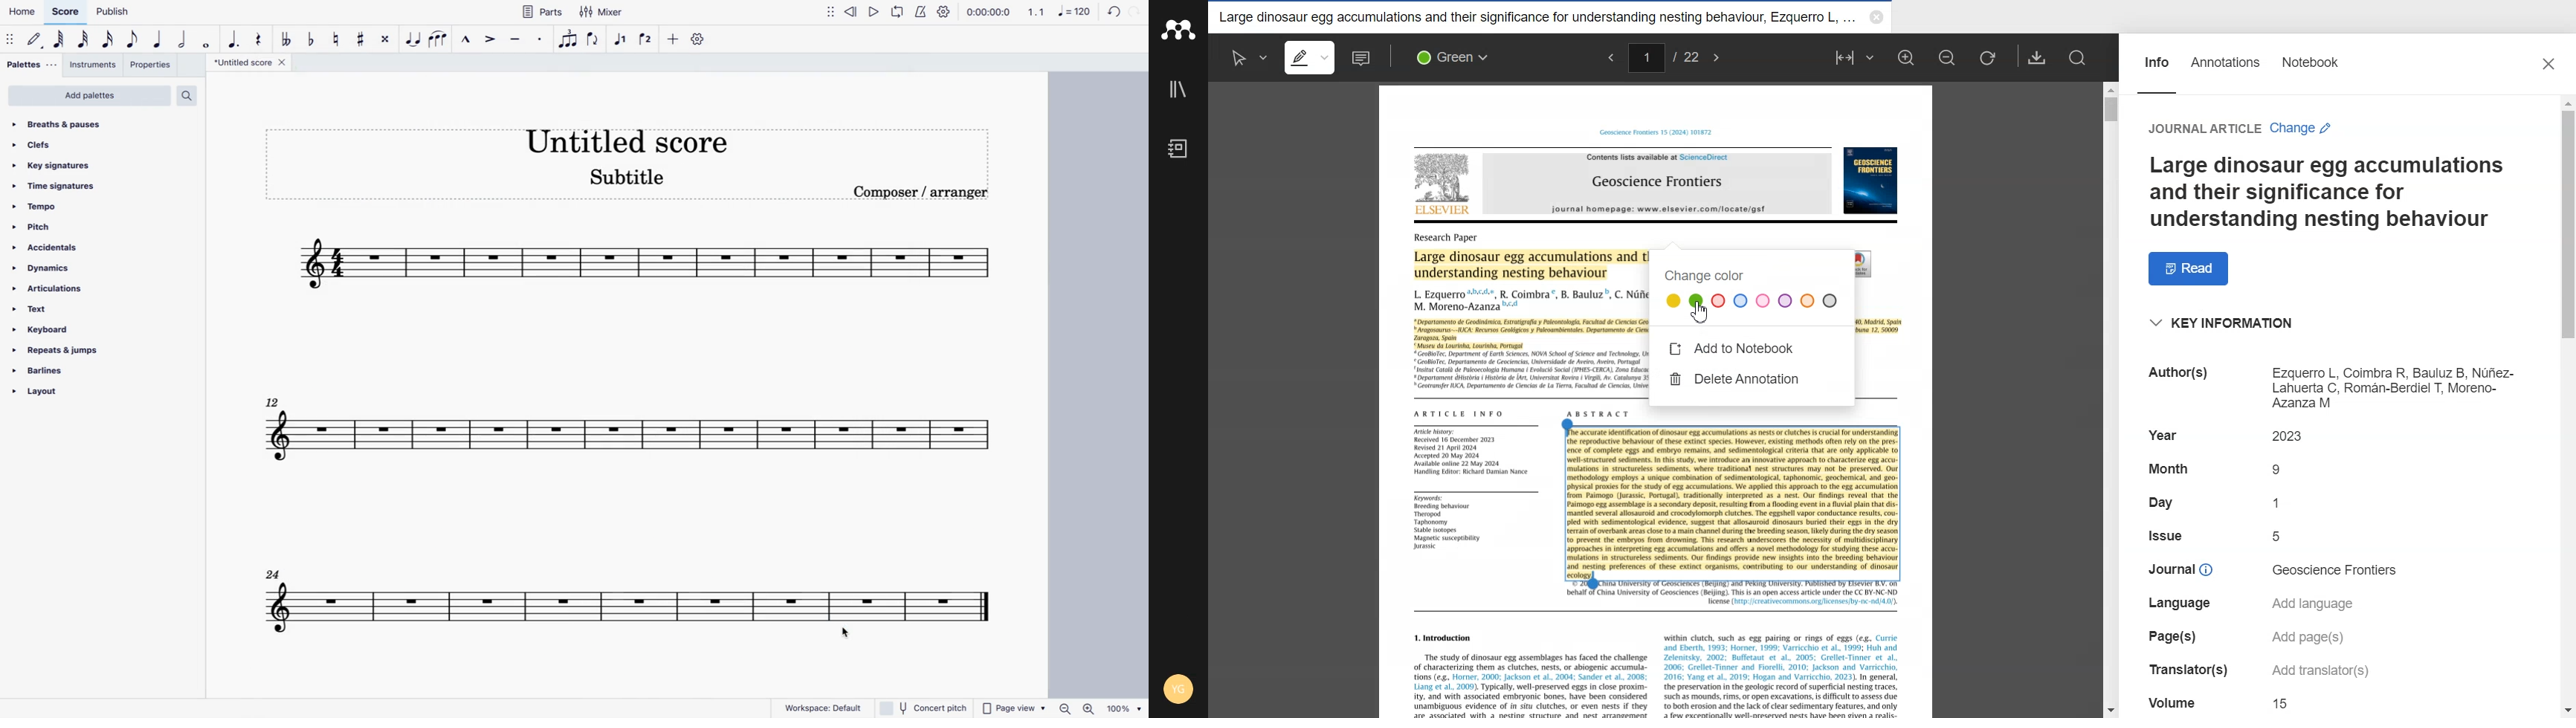 The height and width of the screenshot is (728, 2576). What do you see at coordinates (2283, 704) in the screenshot?
I see `text` at bounding box center [2283, 704].